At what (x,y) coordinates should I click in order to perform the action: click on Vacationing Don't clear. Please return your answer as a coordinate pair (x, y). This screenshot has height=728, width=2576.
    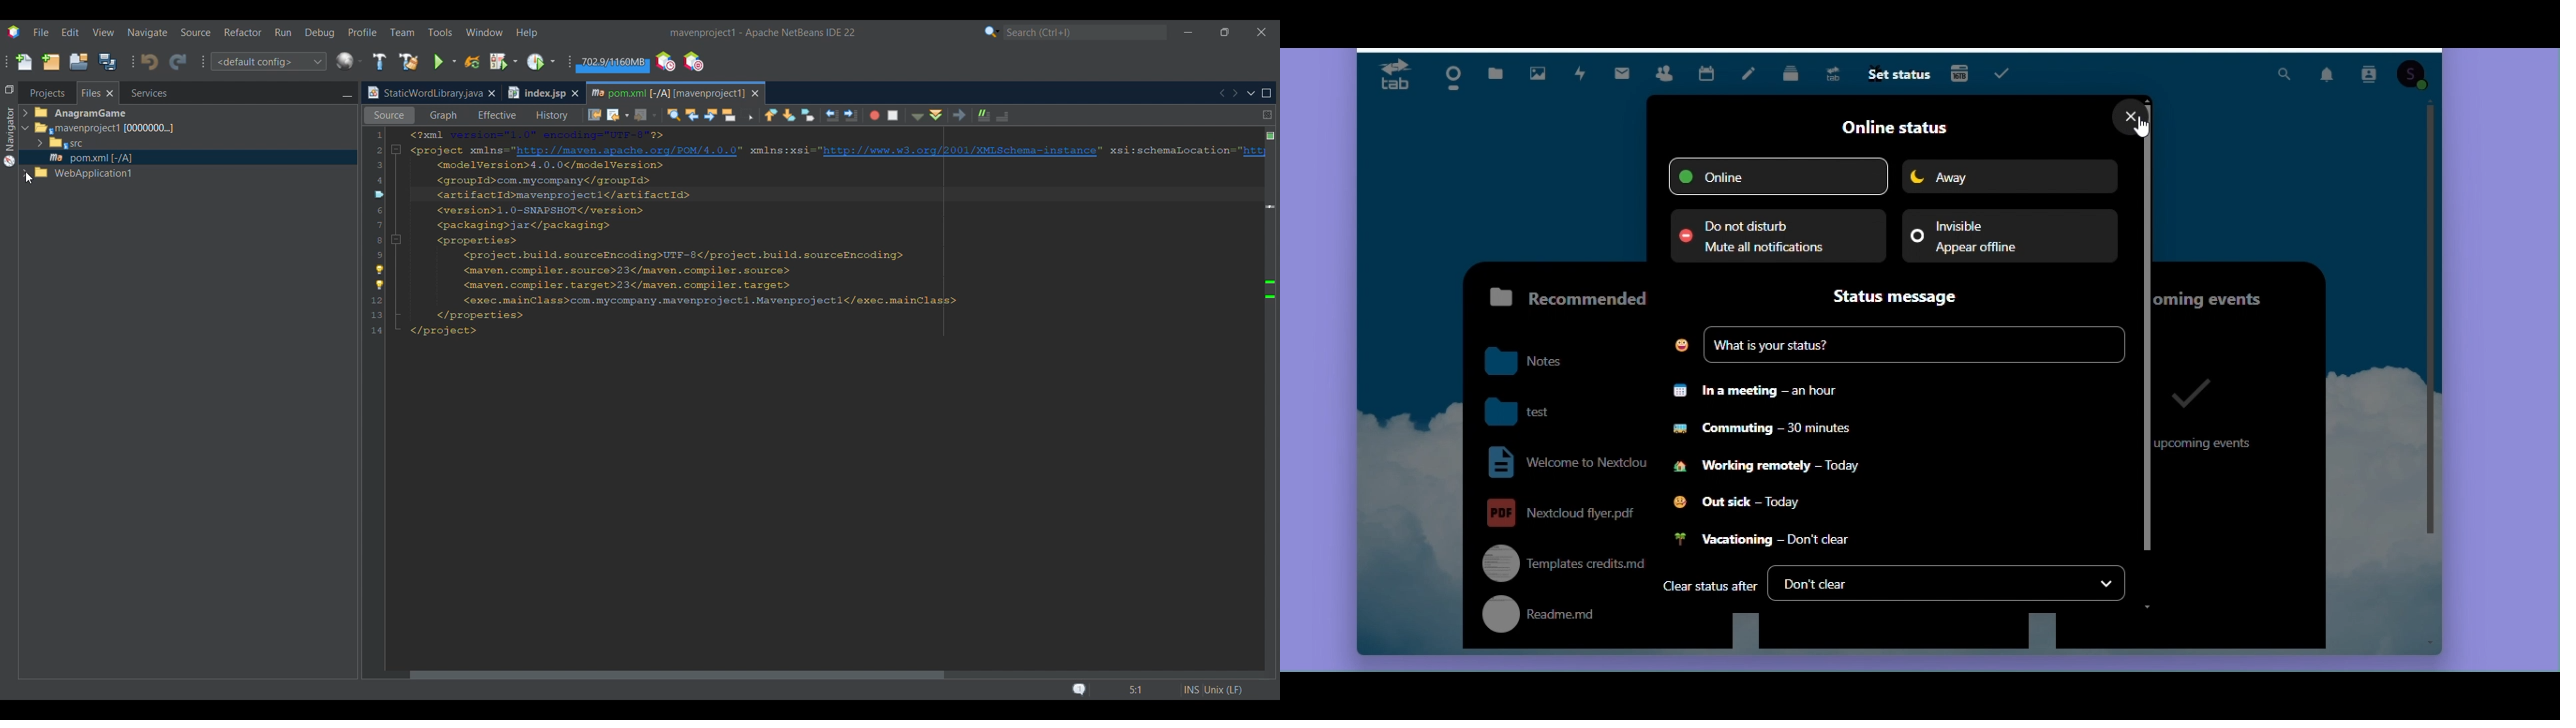
    Looking at the image, I should click on (1760, 541).